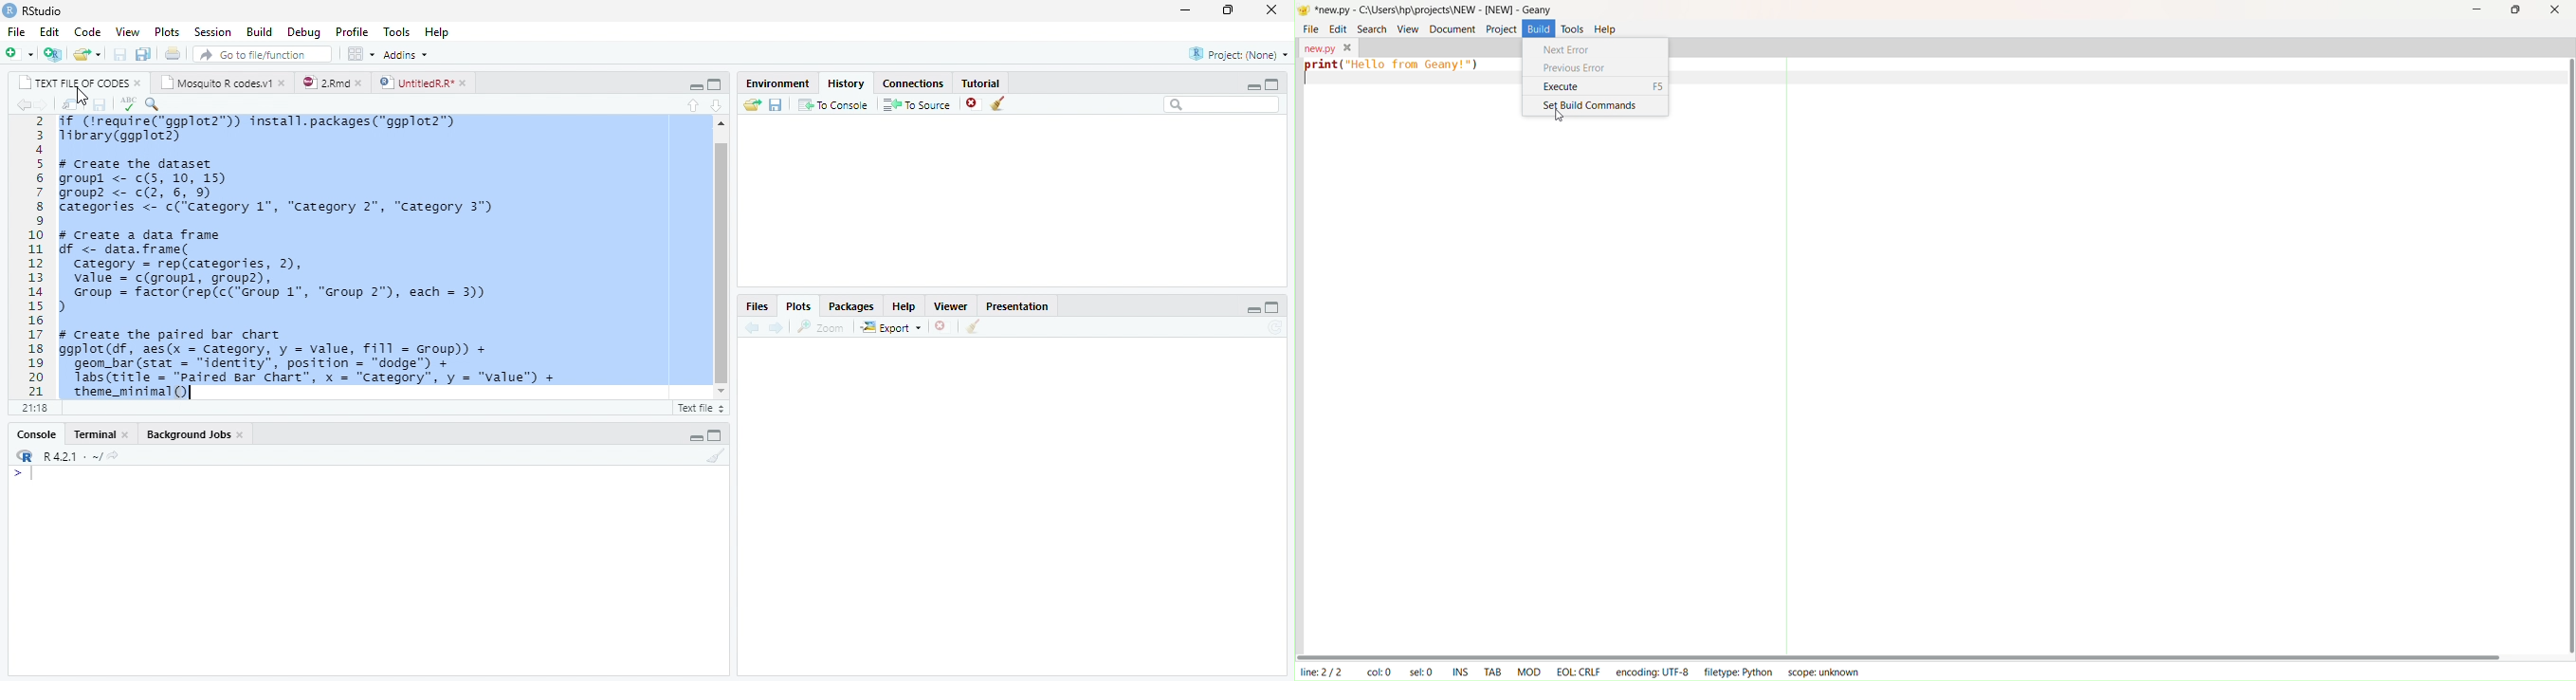 This screenshot has height=700, width=2576. I want to click on corect spellings, so click(127, 103).